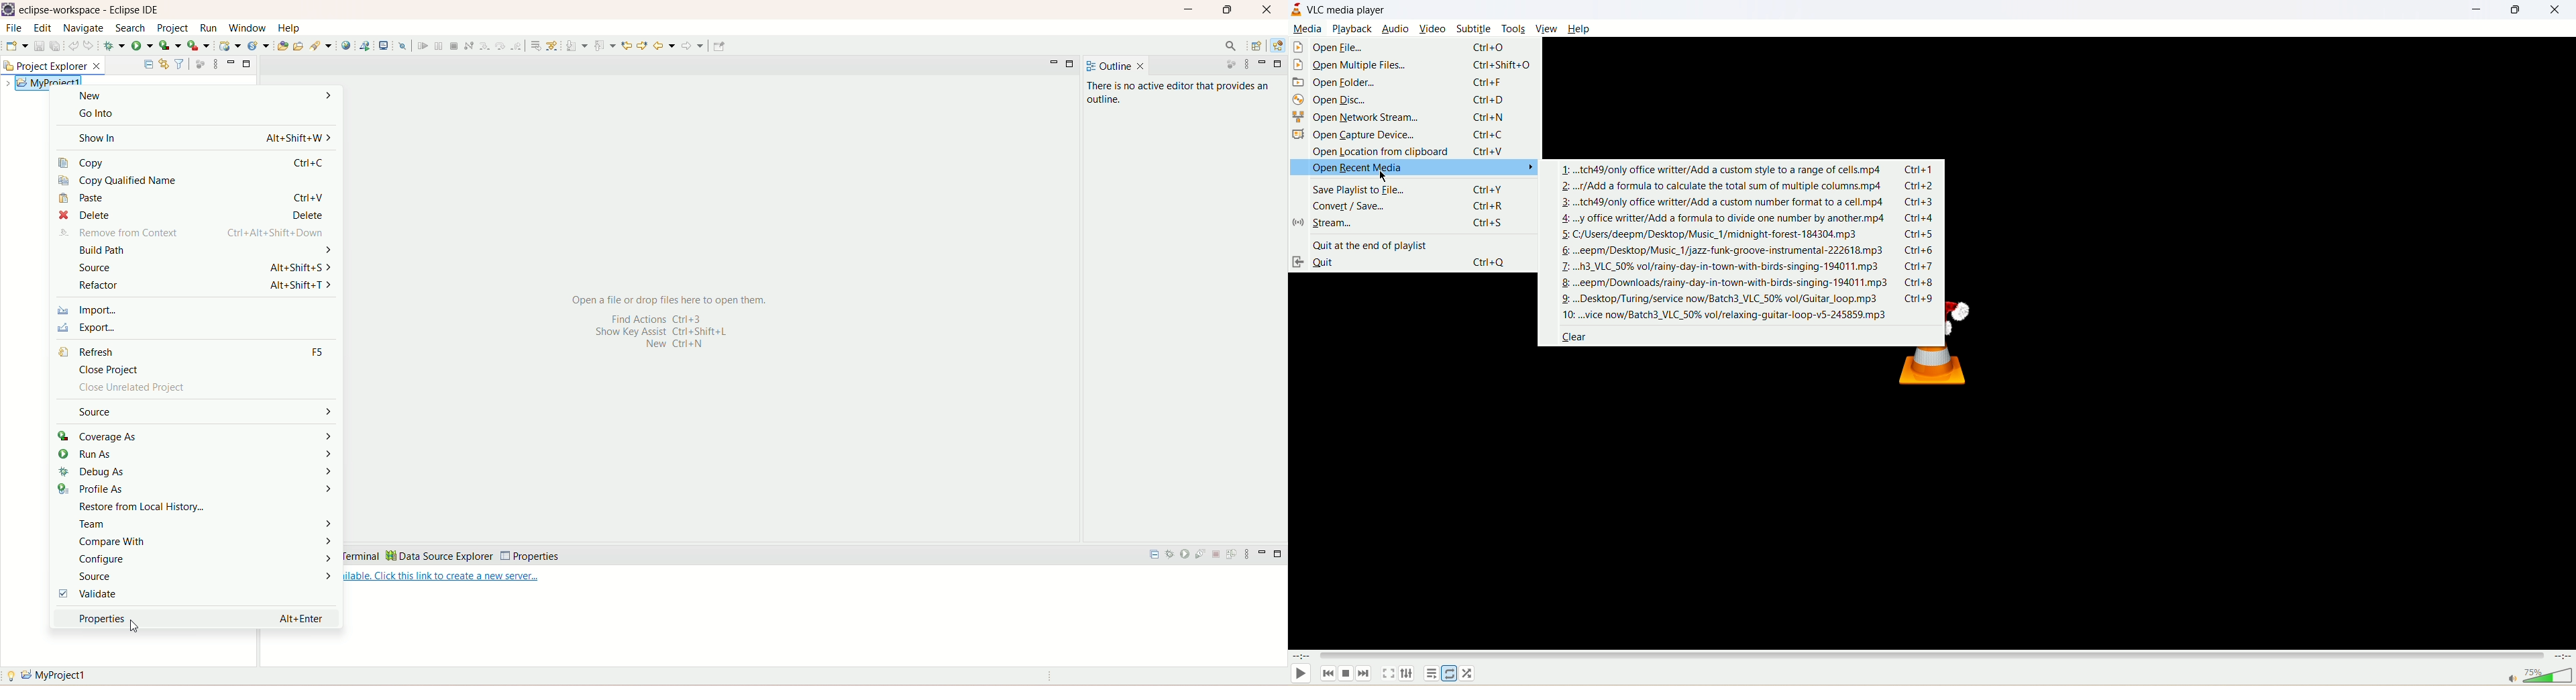  What do you see at coordinates (209, 29) in the screenshot?
I see `run` at bounding box center [209, 29].